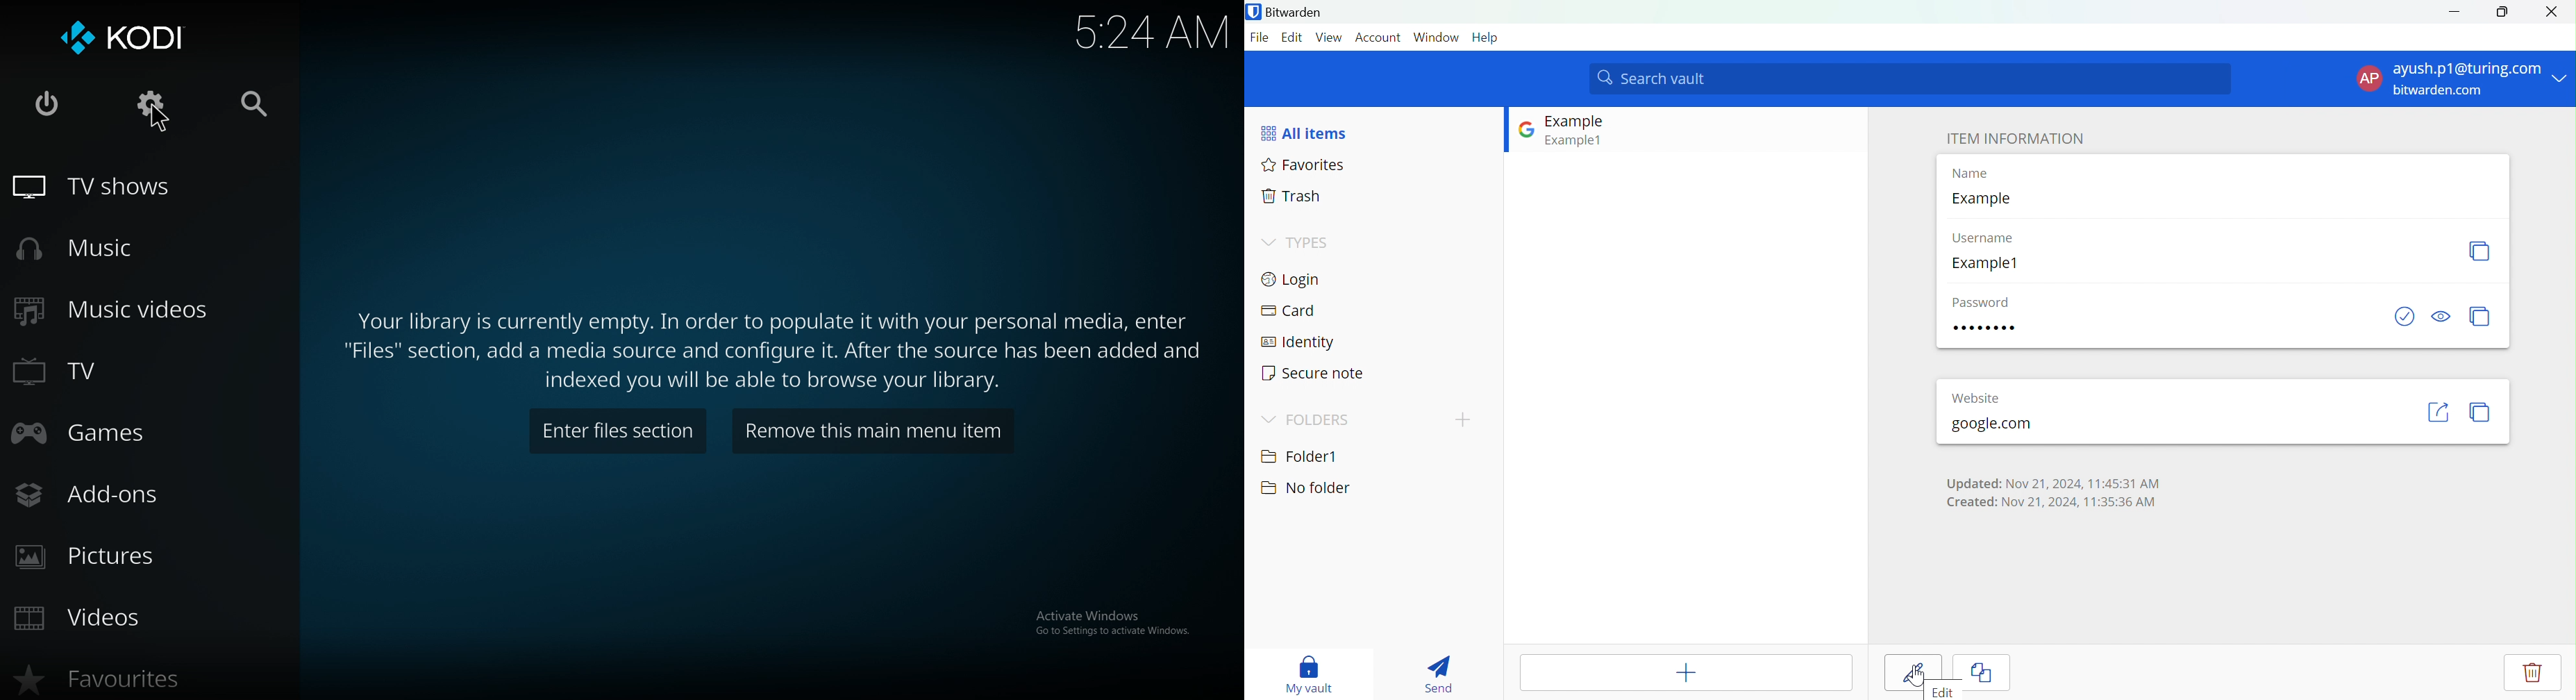 The height and width of the screenshot is (700, 2576). What do you see at coordinates (92, 249) in the screenshot?
I see `music` at bounding box center [92, 249].